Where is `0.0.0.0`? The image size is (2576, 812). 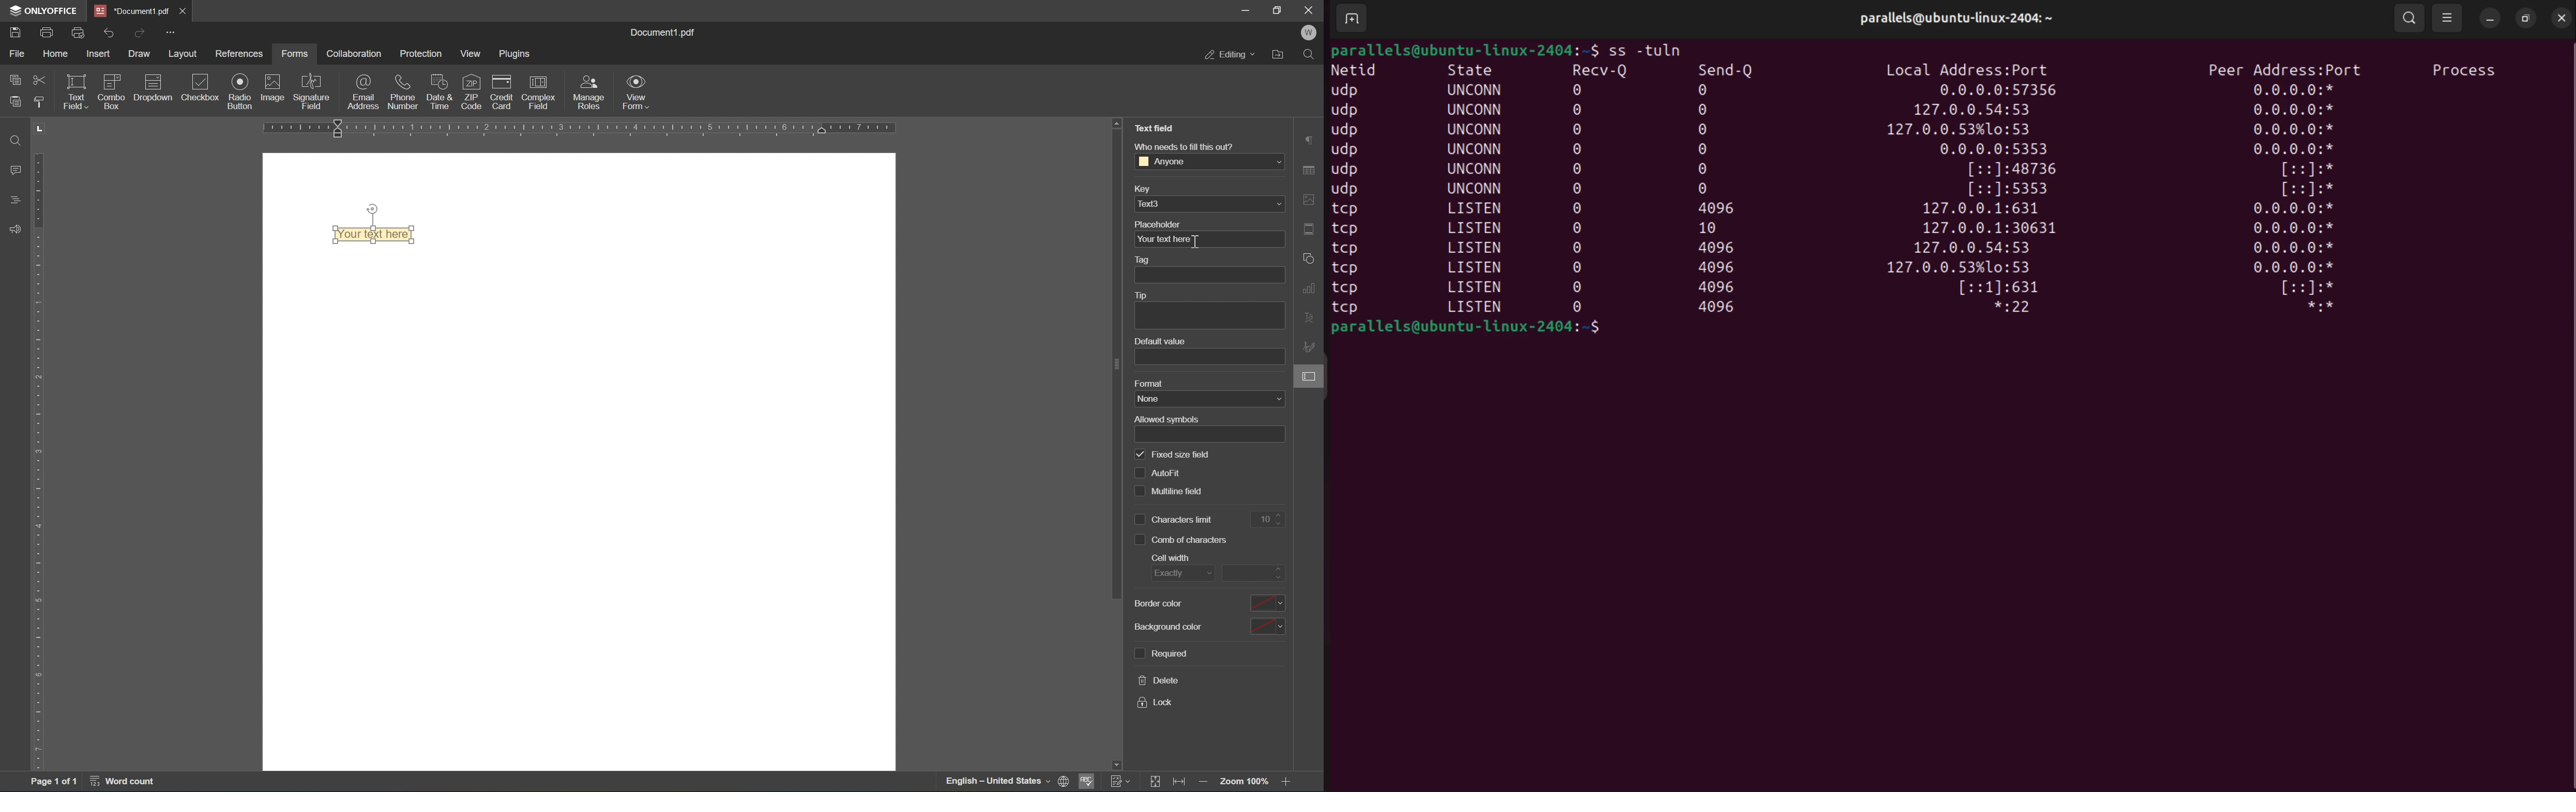 0.0.0.0 is located at coordinates (2300, 229).